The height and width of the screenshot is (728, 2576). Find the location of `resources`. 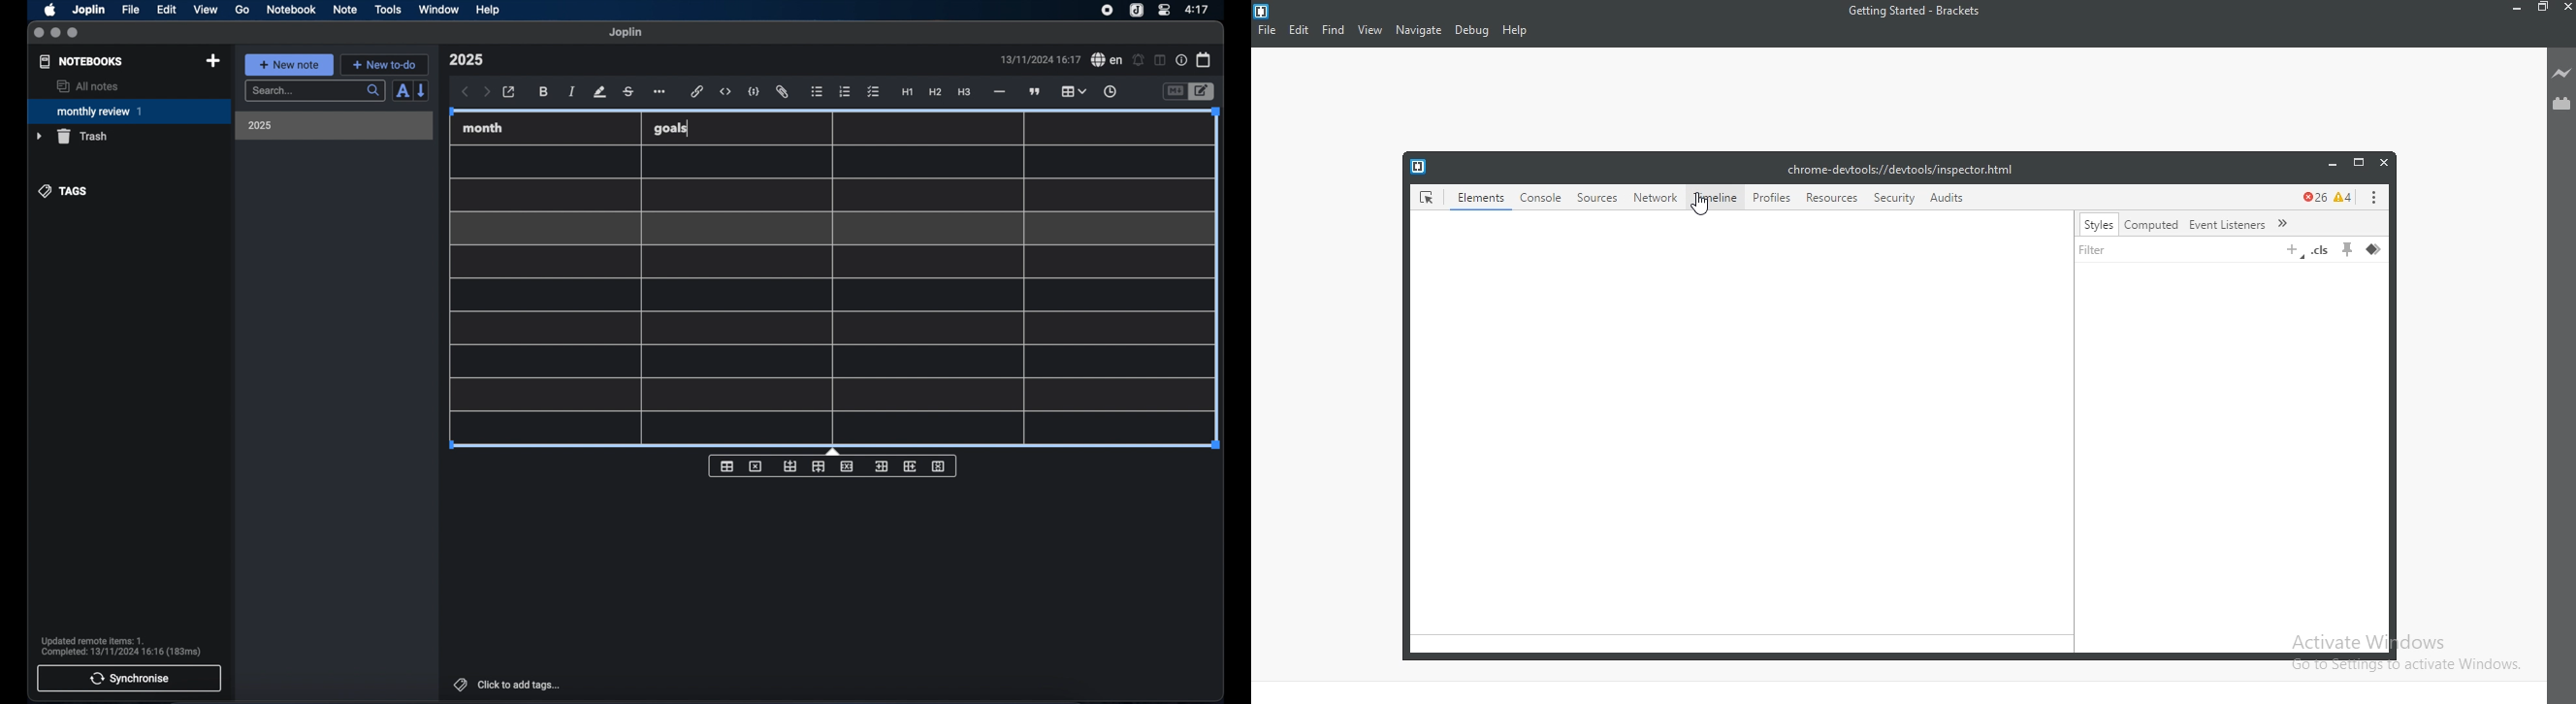

resources is located at coordinates (1831, 197).